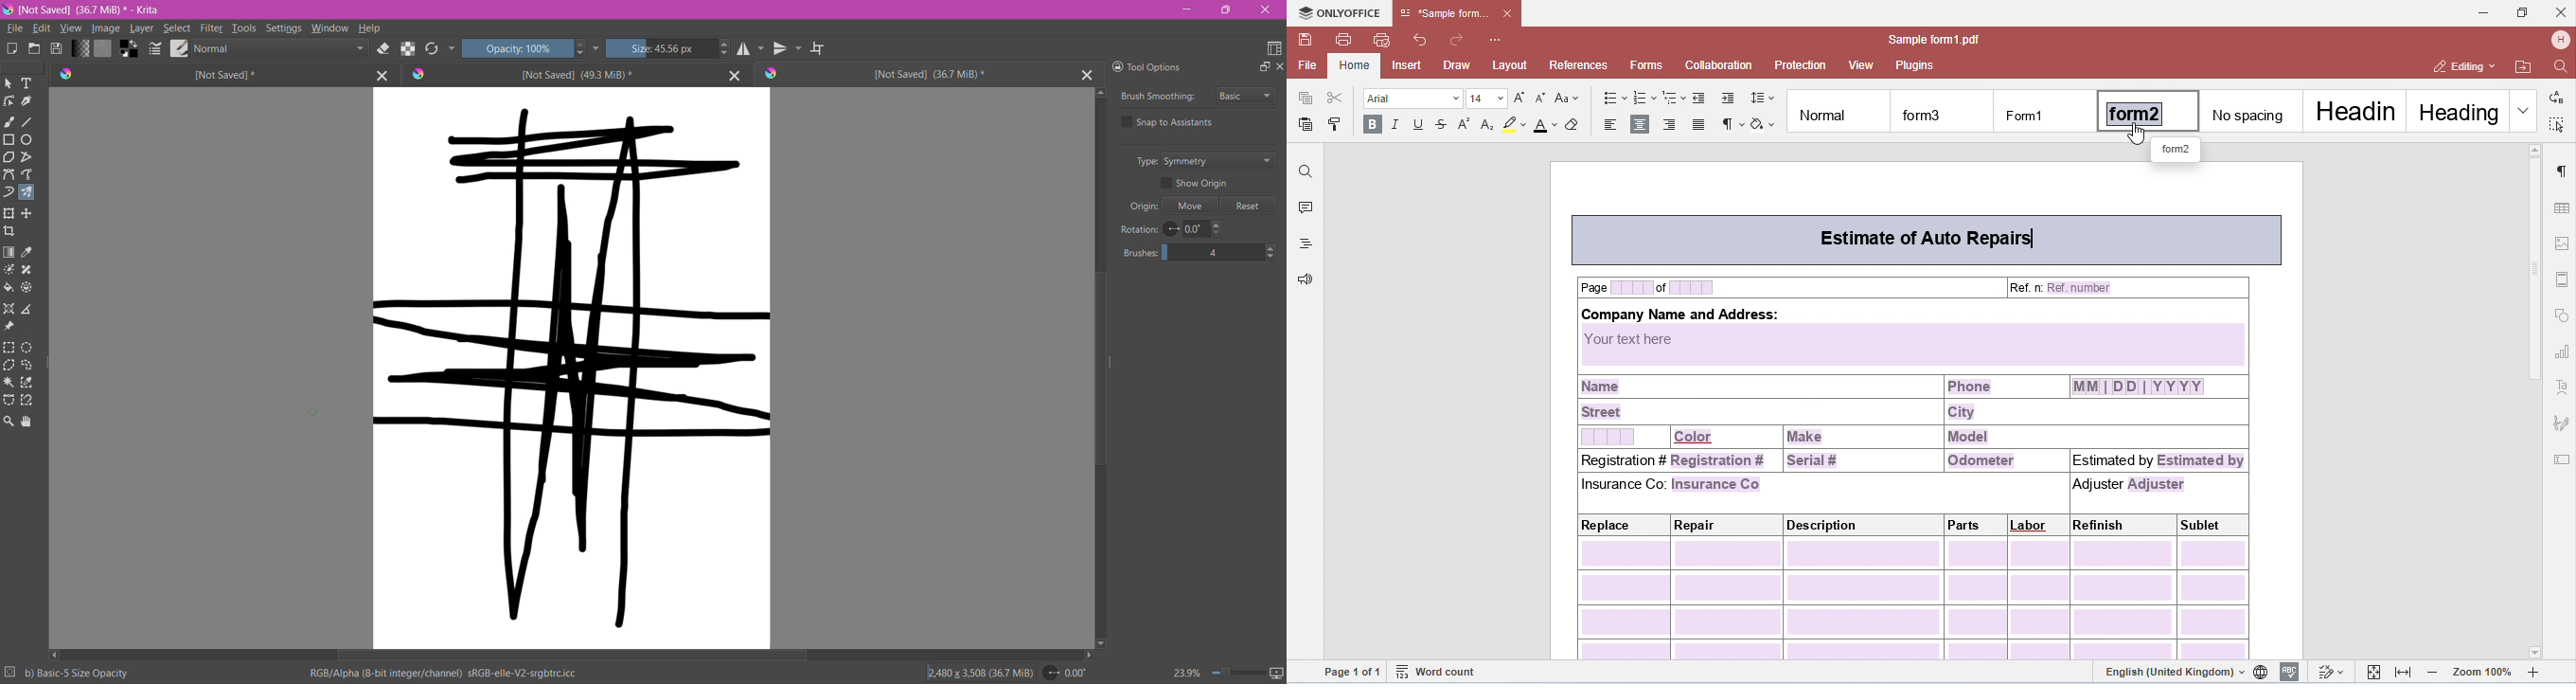  Describe the element at coordinates (555, 74) in the screenshot. I see `Unsaved Document Tab2` at that location.